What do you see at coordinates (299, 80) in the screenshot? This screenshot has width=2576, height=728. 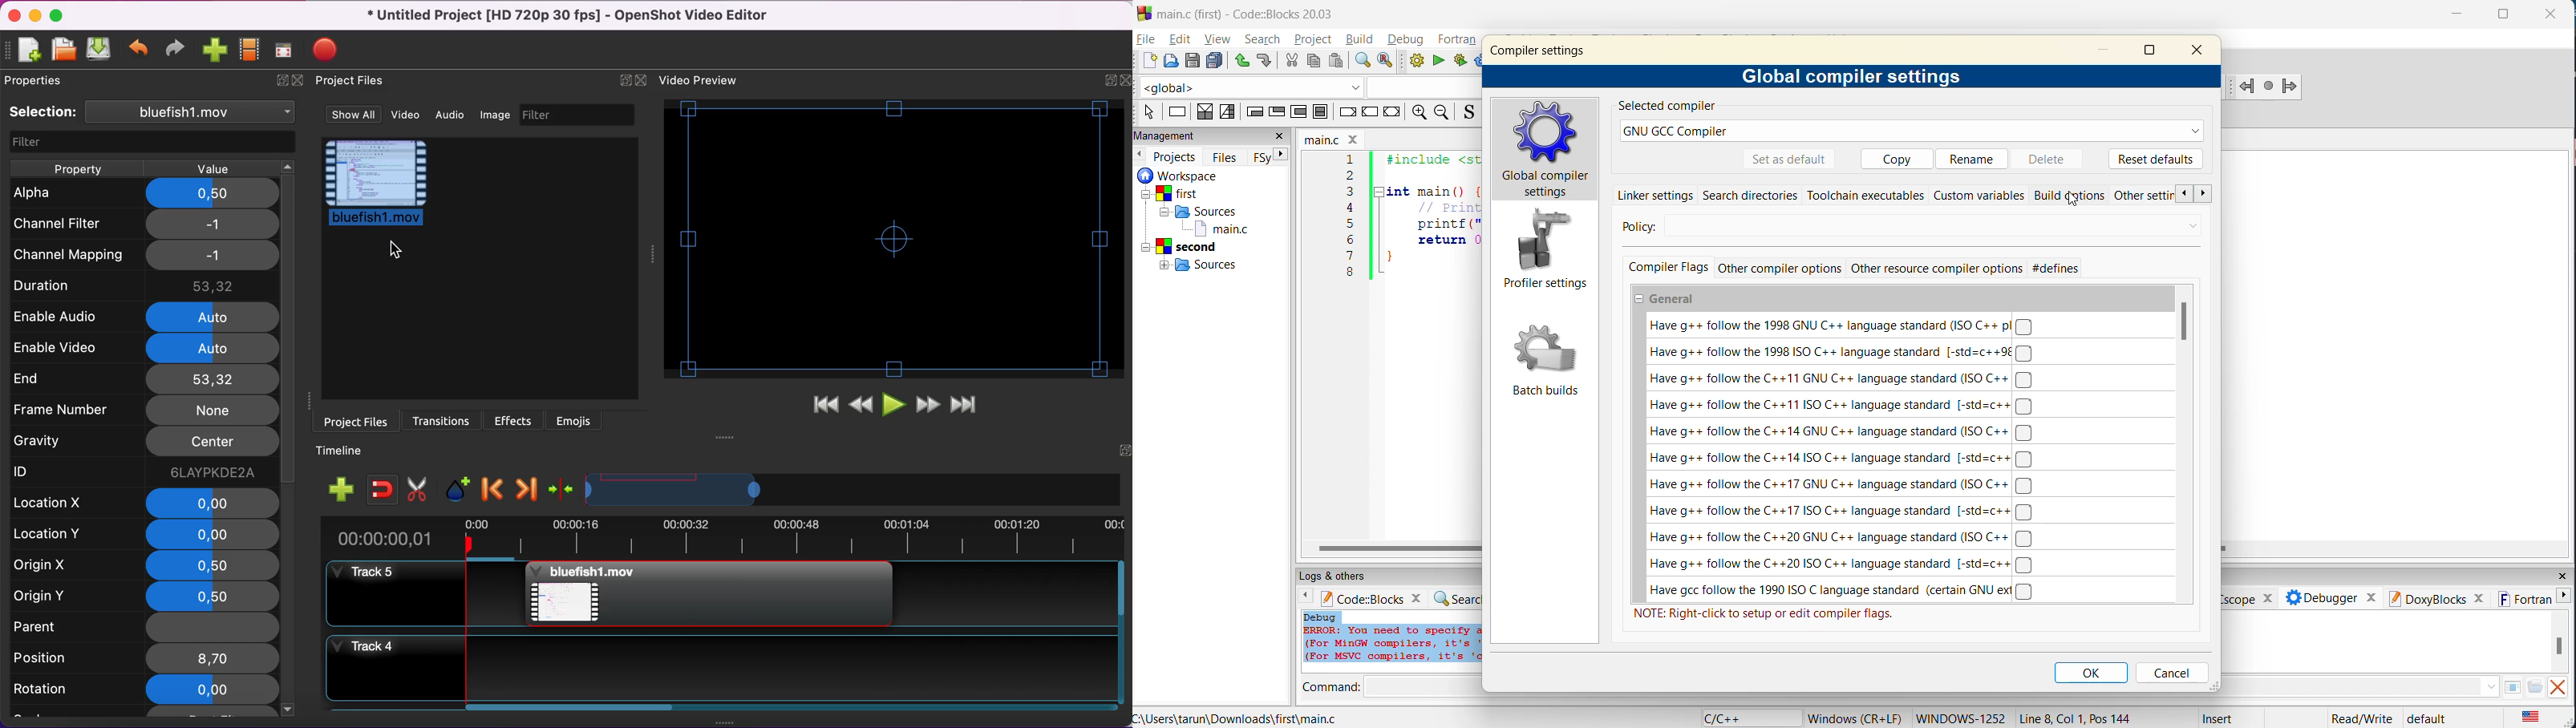 I see `close` at bounding box center [299, 80].